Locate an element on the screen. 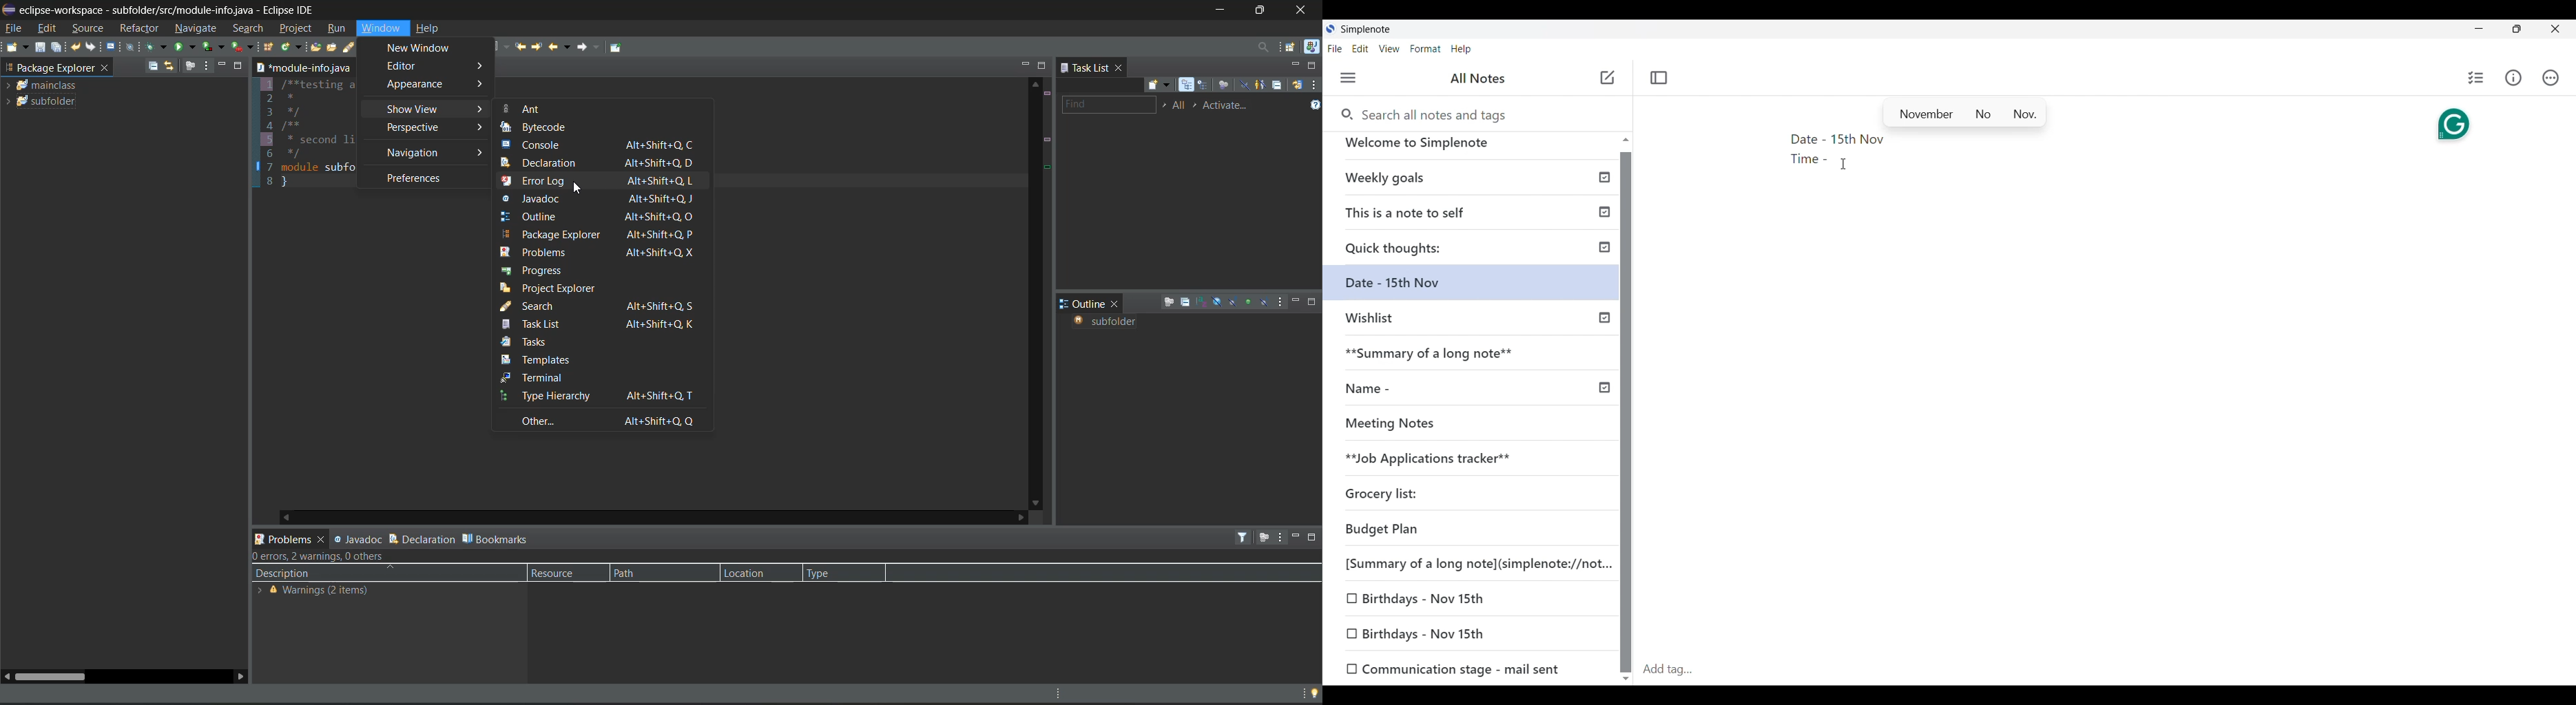 This screenshot has height=728, width=2576. Published note indicated by check icon is located at coordinates (1475, 252).